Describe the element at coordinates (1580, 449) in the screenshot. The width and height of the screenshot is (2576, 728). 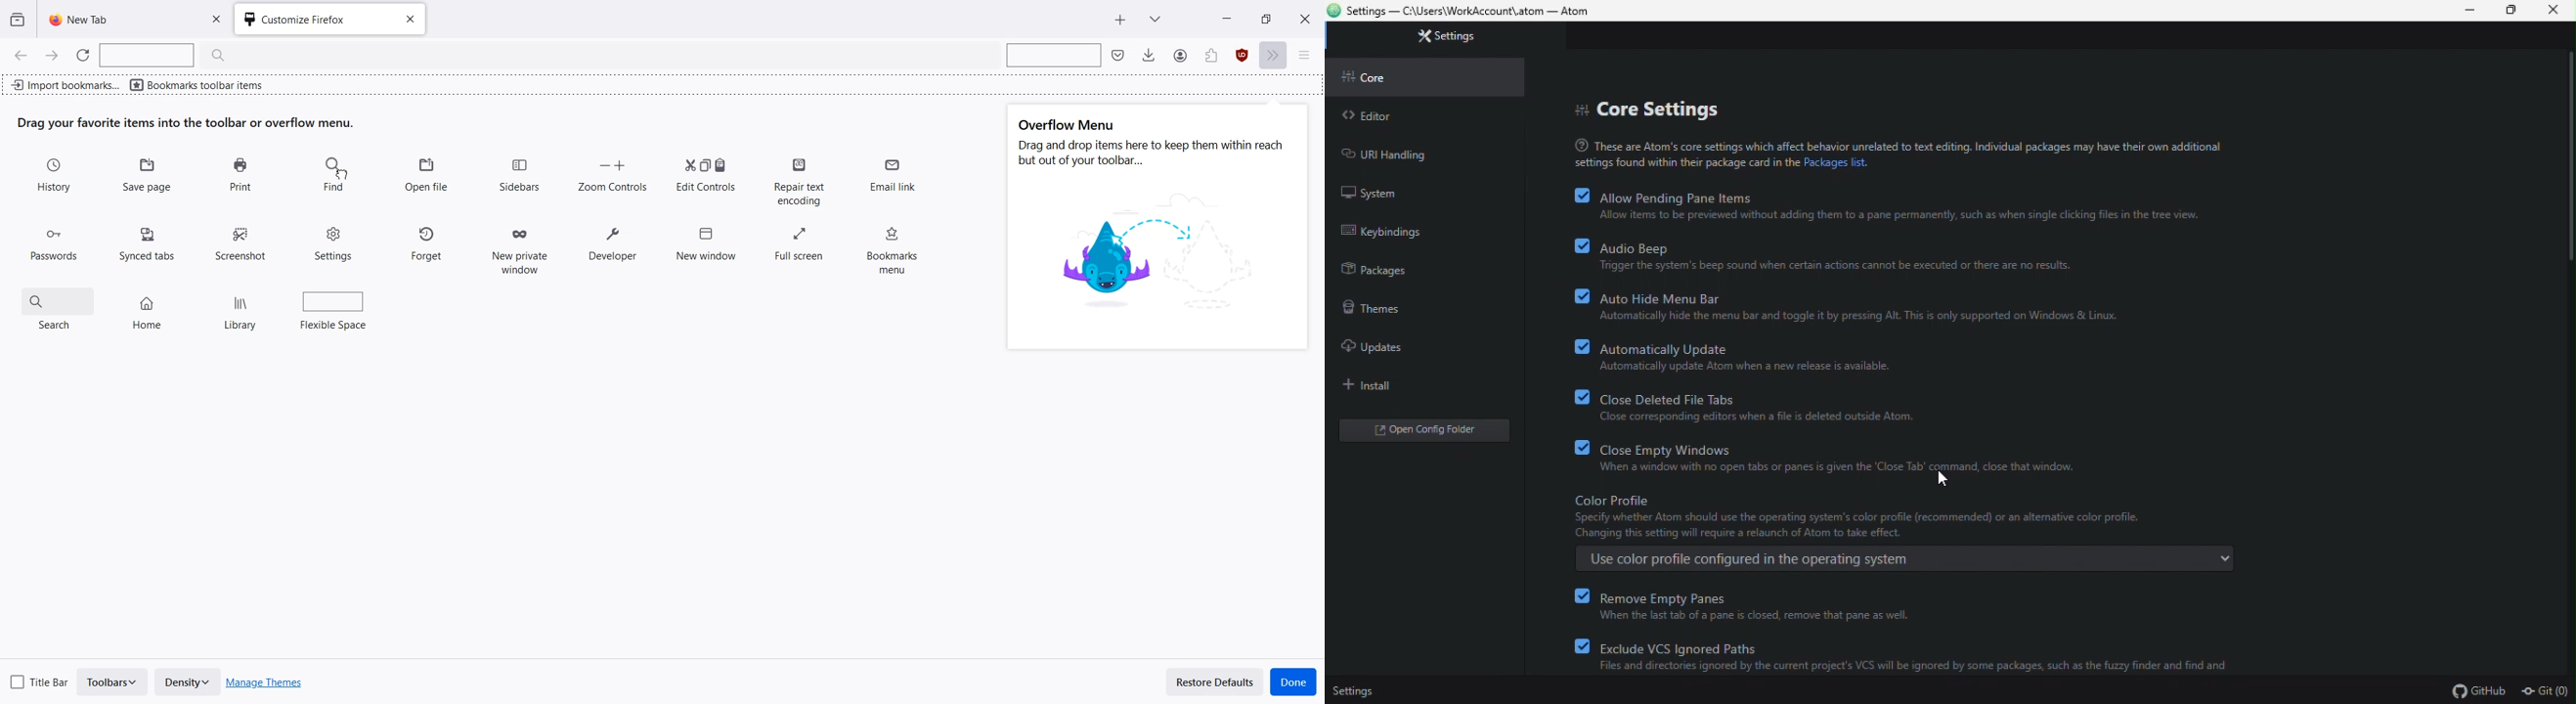
I see `checkbox ` at that location.